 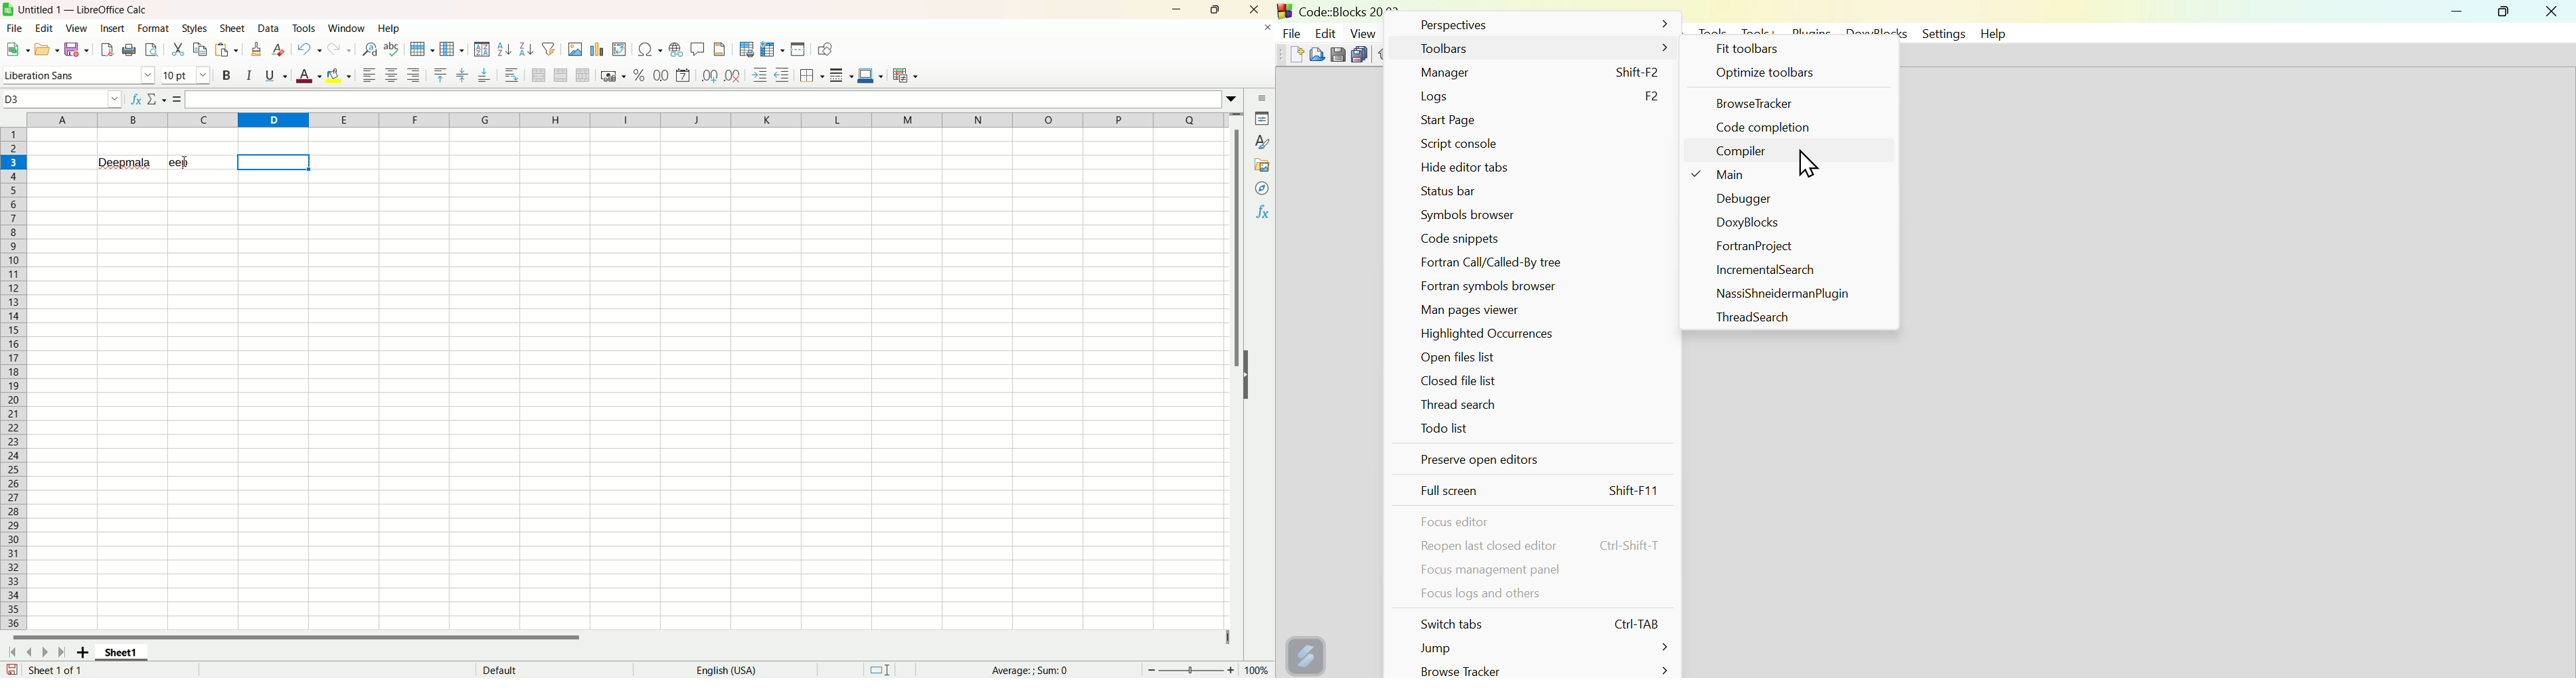 I want to click on Switch tabs, so click(x=1543, y=624).